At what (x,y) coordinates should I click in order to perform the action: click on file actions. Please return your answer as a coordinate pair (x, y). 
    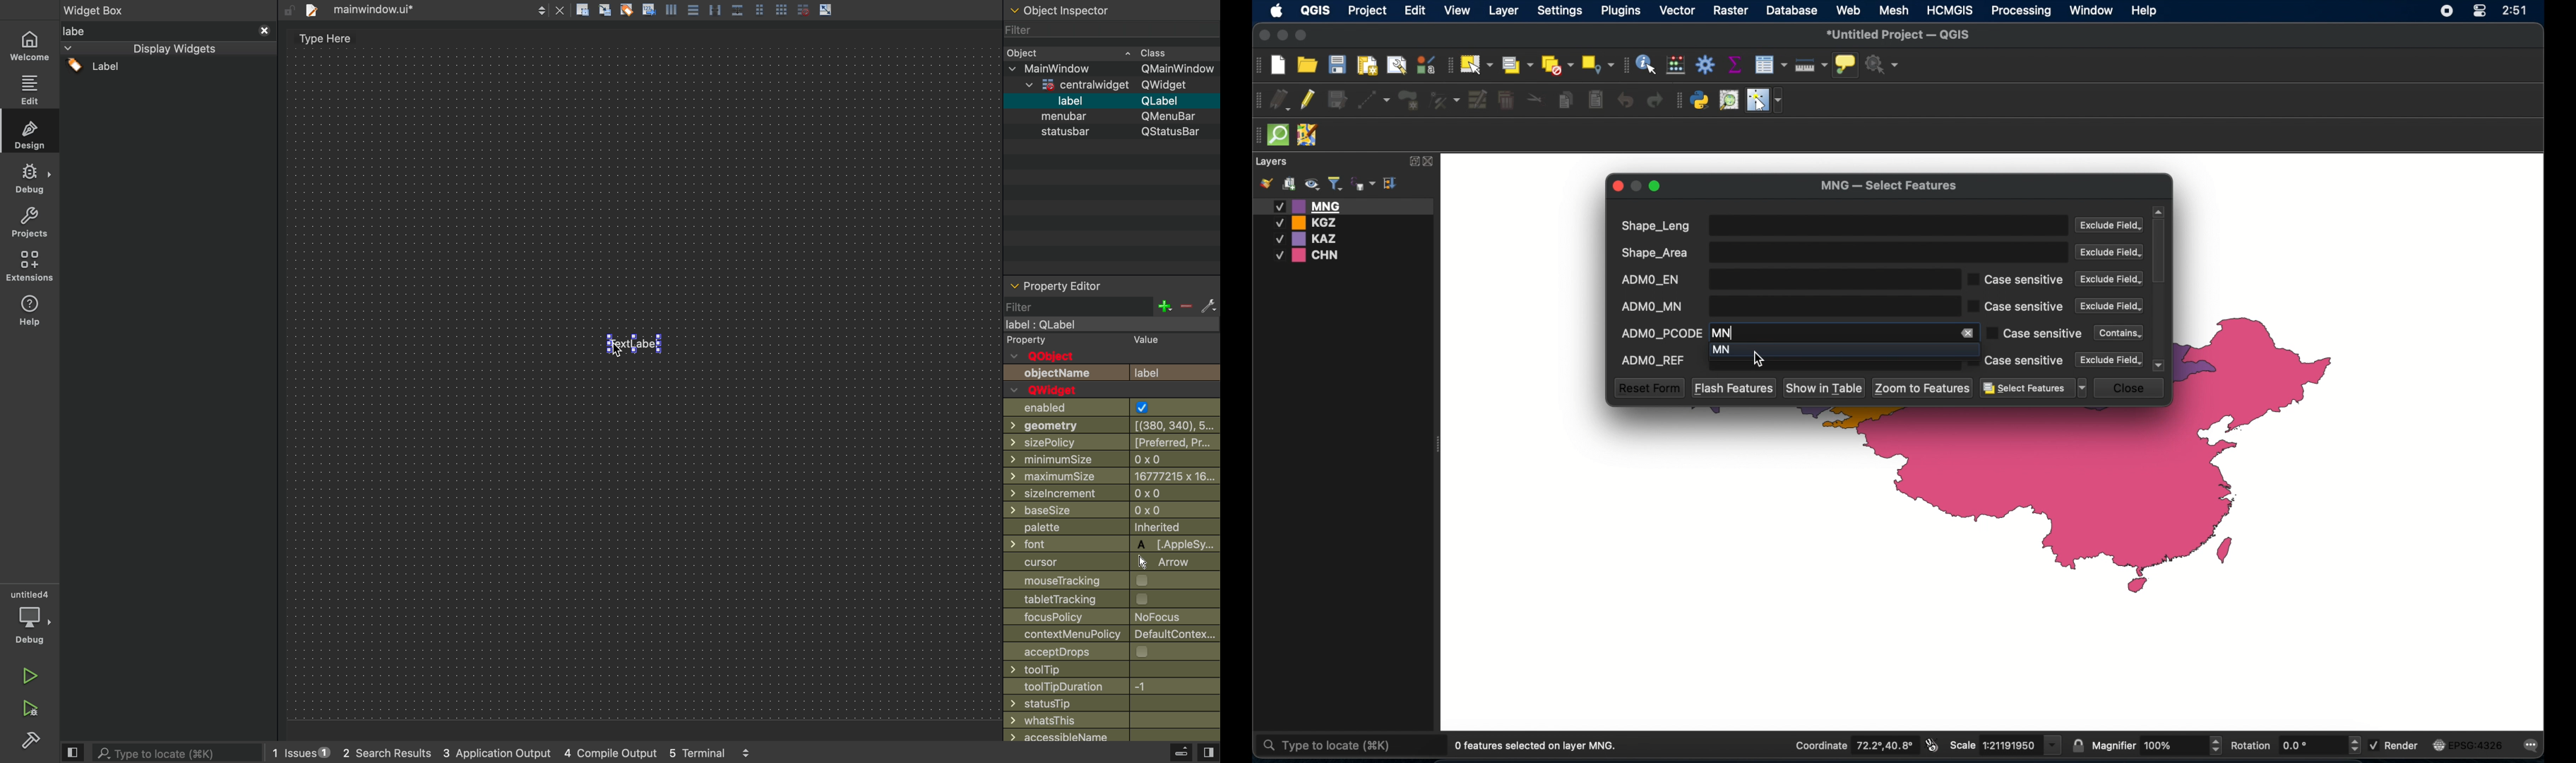
    Looking at the image, I should click on (582, 11).